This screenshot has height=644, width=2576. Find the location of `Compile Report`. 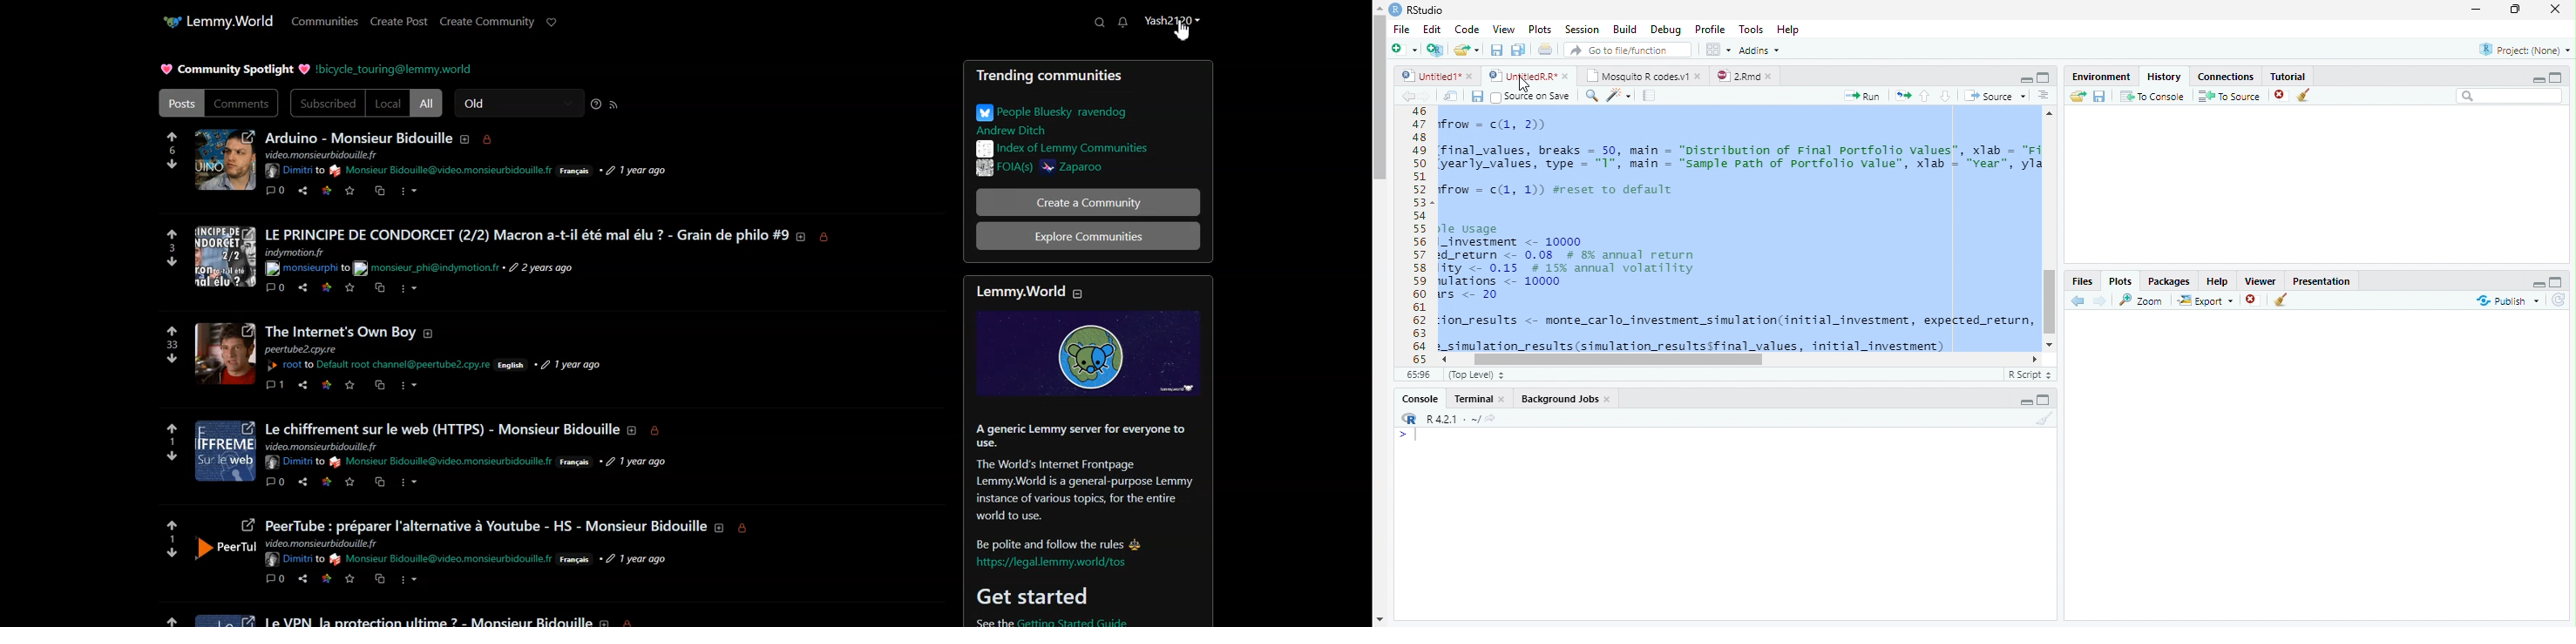

Compile Report is located at coordinates (1651, 96).